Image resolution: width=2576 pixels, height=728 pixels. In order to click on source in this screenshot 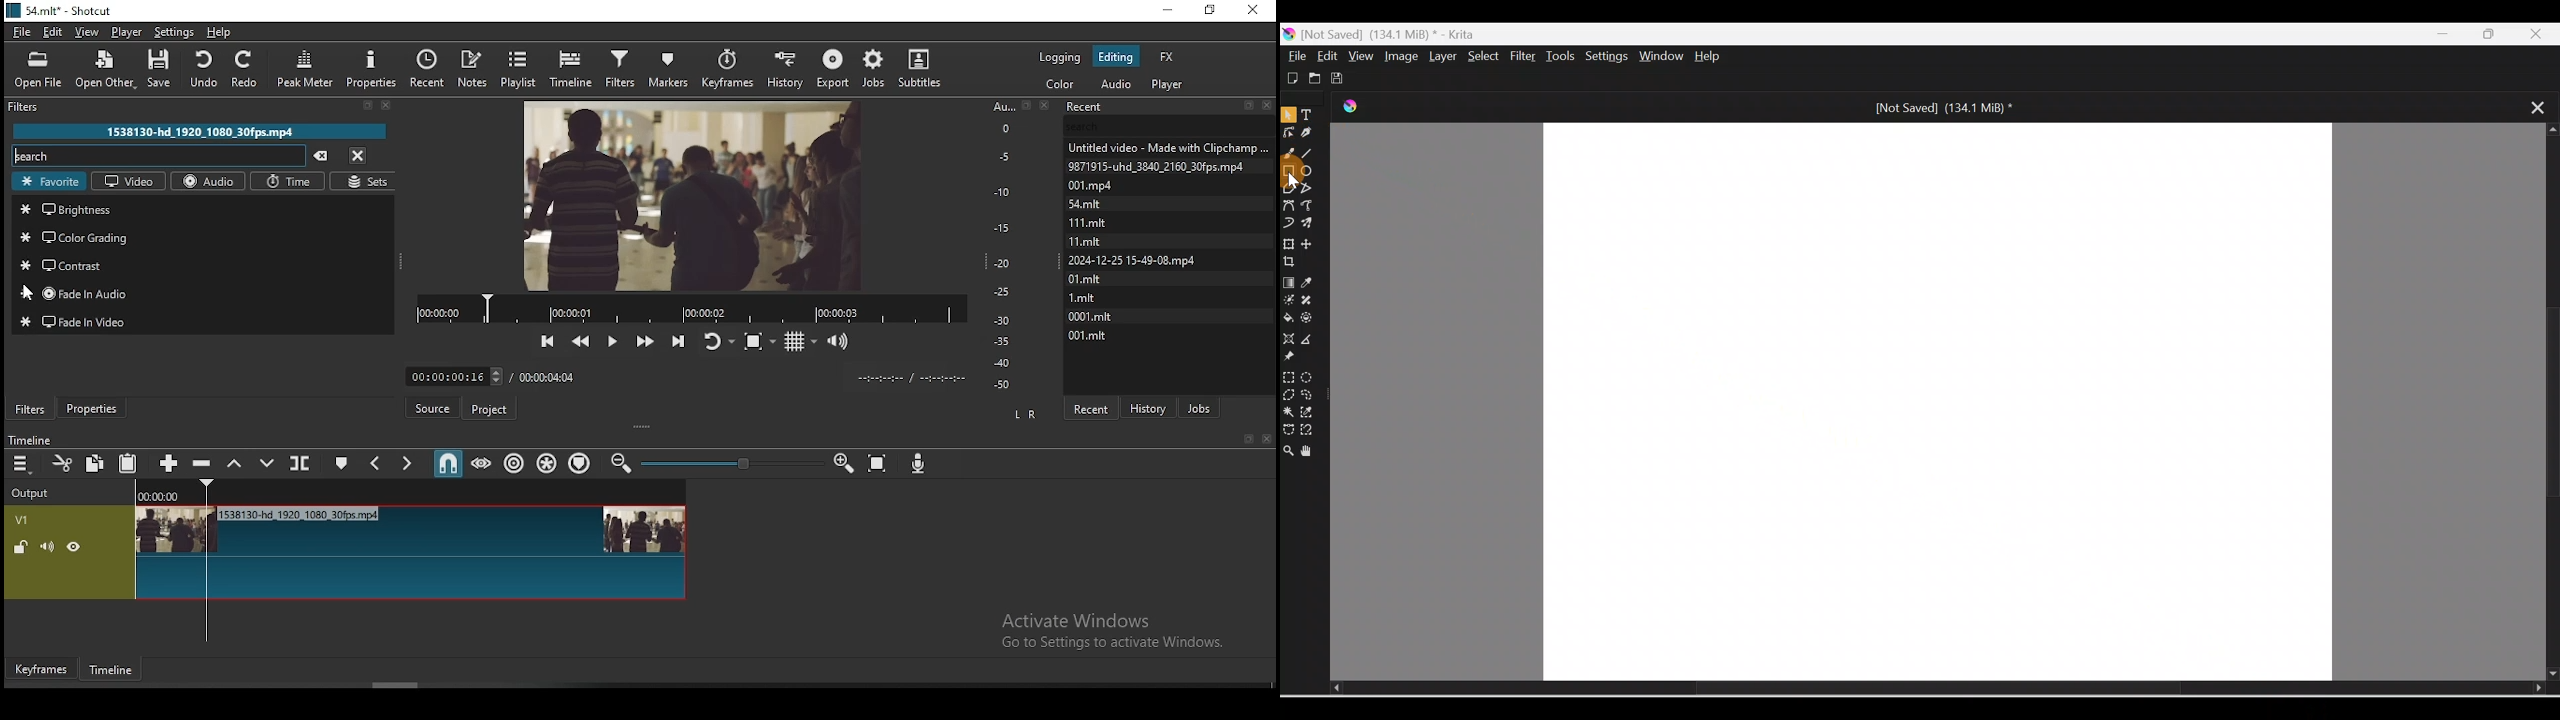, I will do `click(435, 409)`.